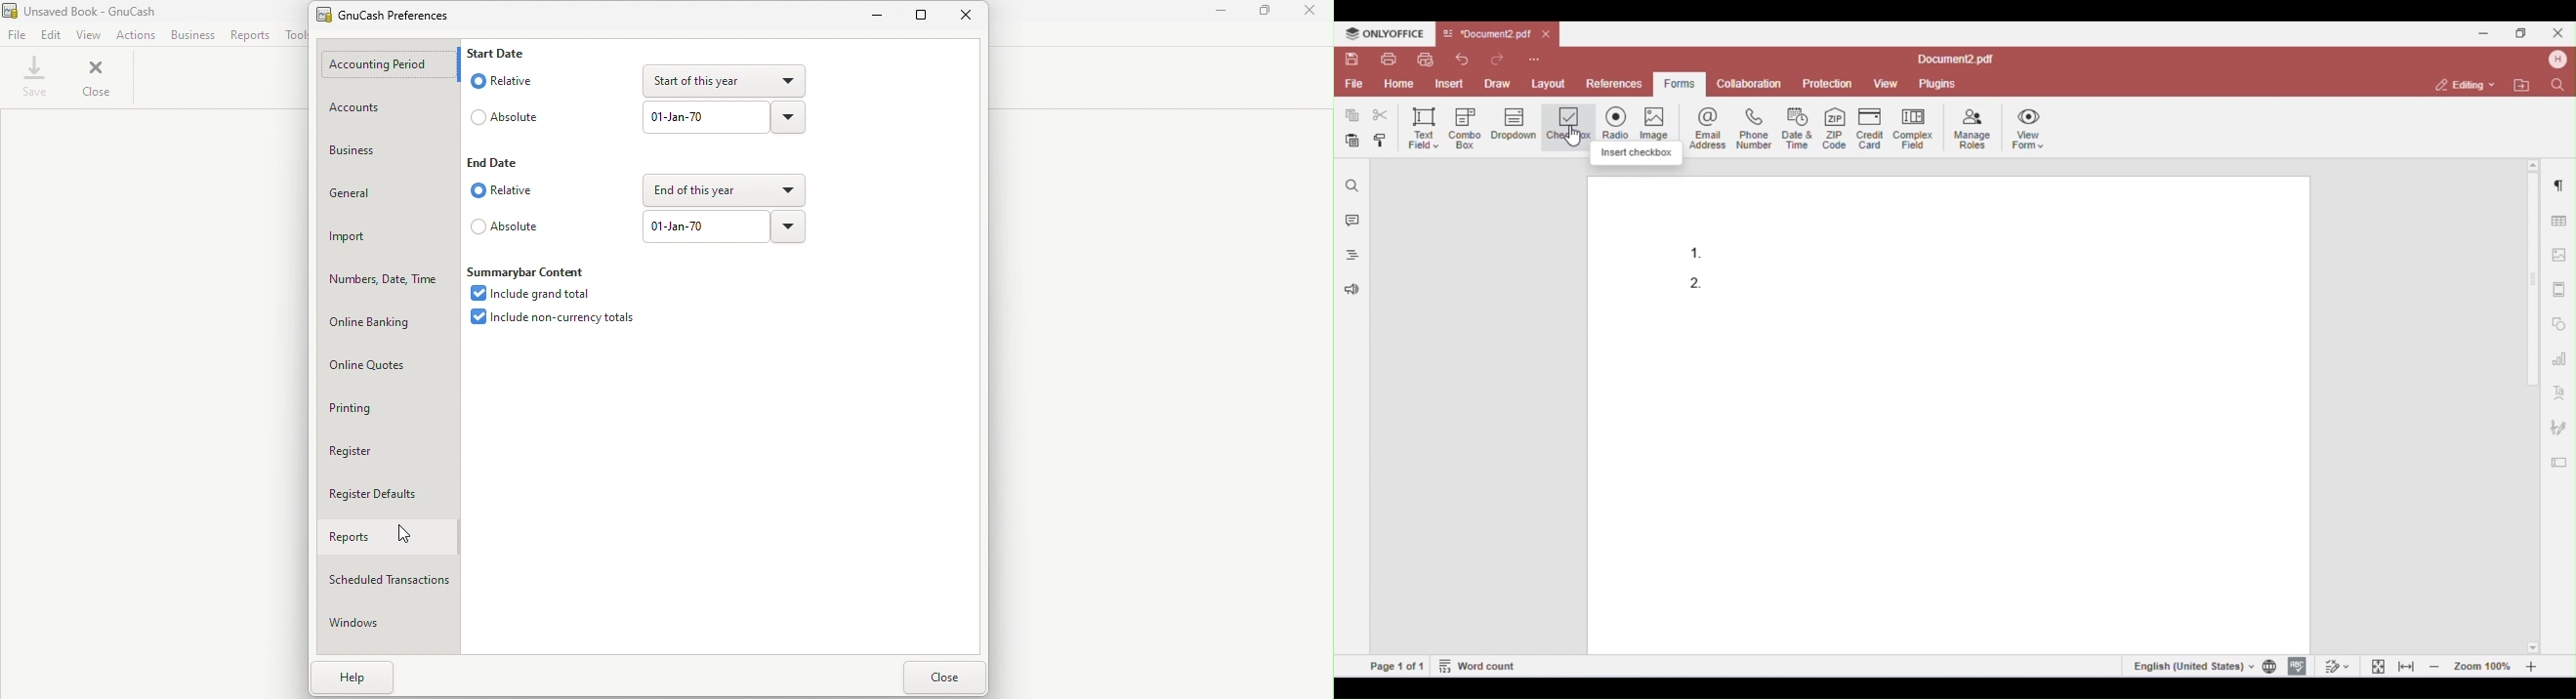 Image resolution: width=2576 pixels, height=700 pixels. I want to click on Import, so click(387, 235).